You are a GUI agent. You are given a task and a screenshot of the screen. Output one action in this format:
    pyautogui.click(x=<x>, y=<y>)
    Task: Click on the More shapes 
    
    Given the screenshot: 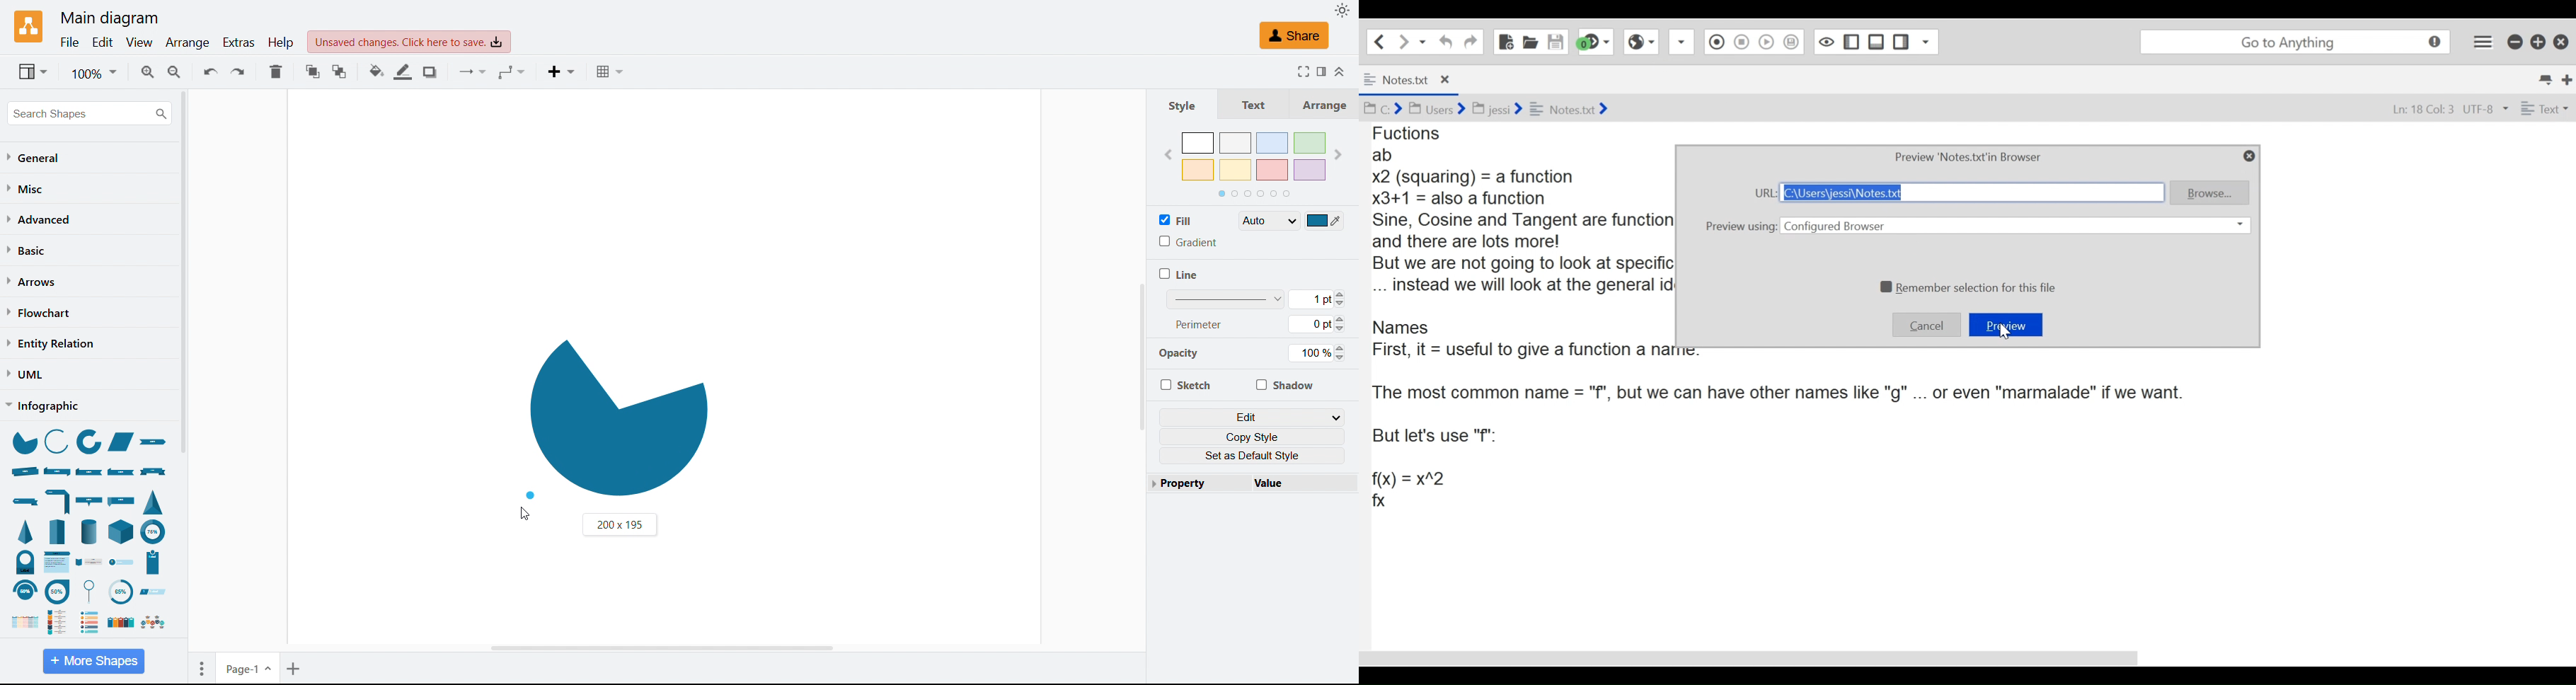 What is the action you would take?
    pyautogui.click(x=93, y=660)
    